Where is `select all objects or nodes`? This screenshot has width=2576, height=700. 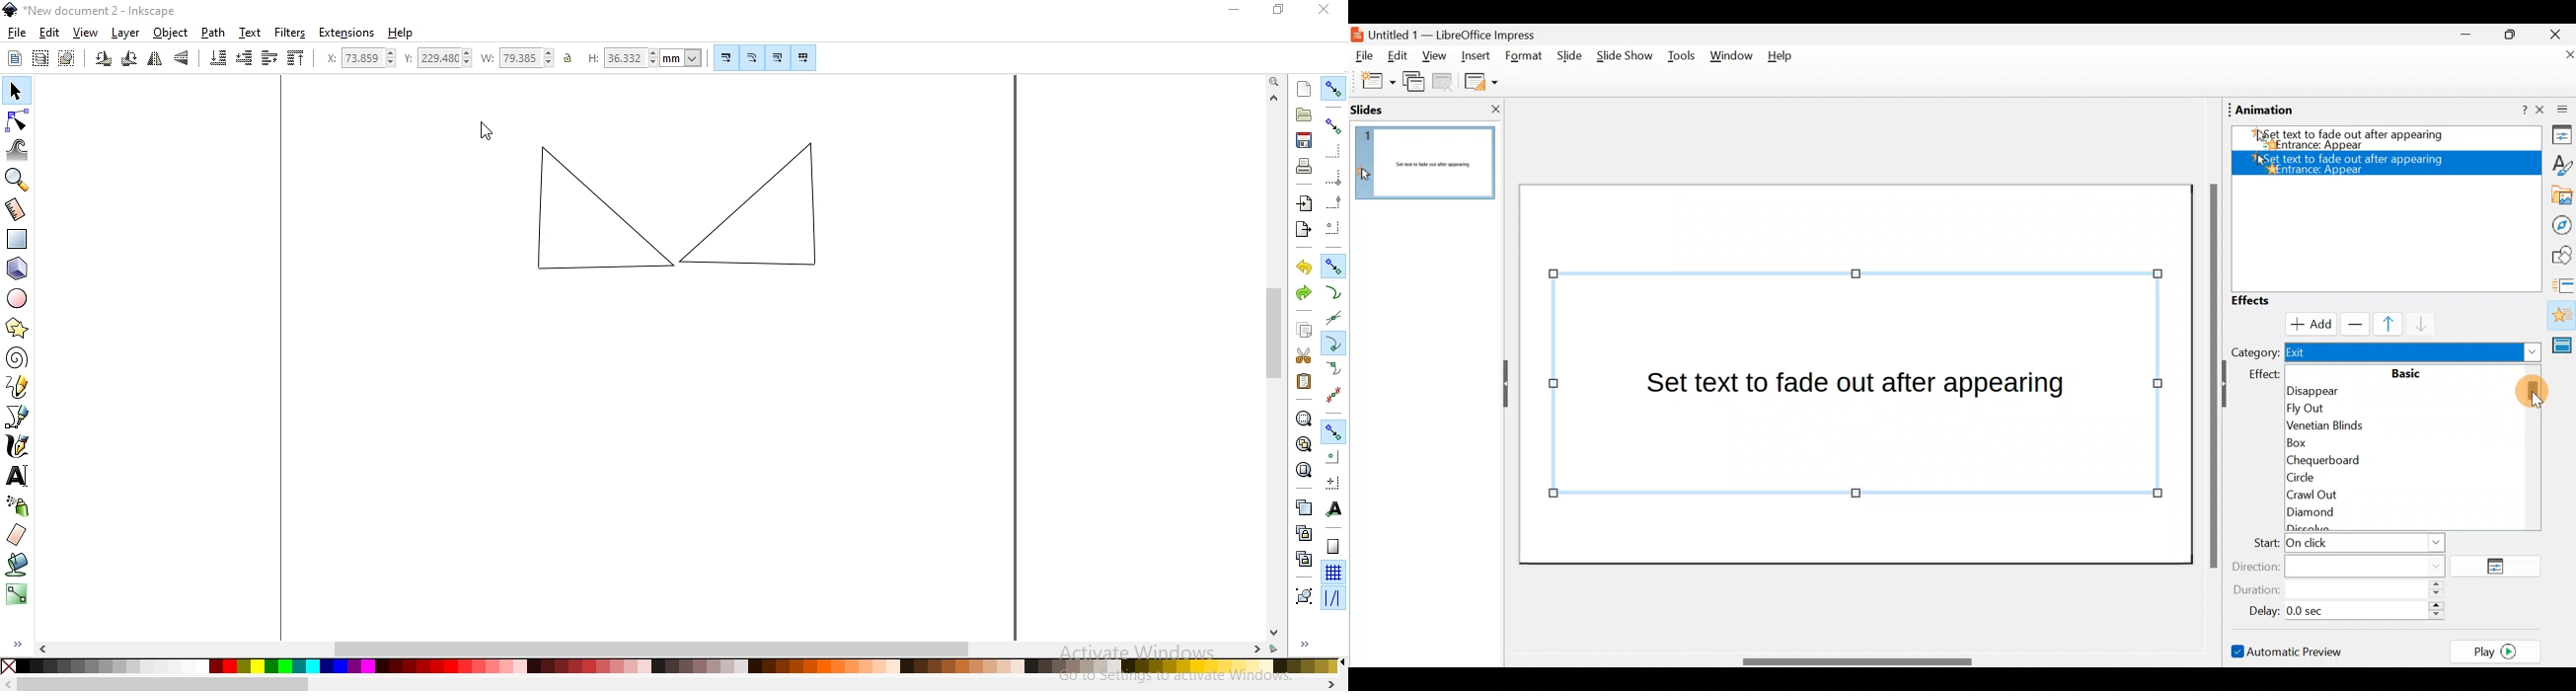 select all objects or nodes is located at coordinates (15, 59).